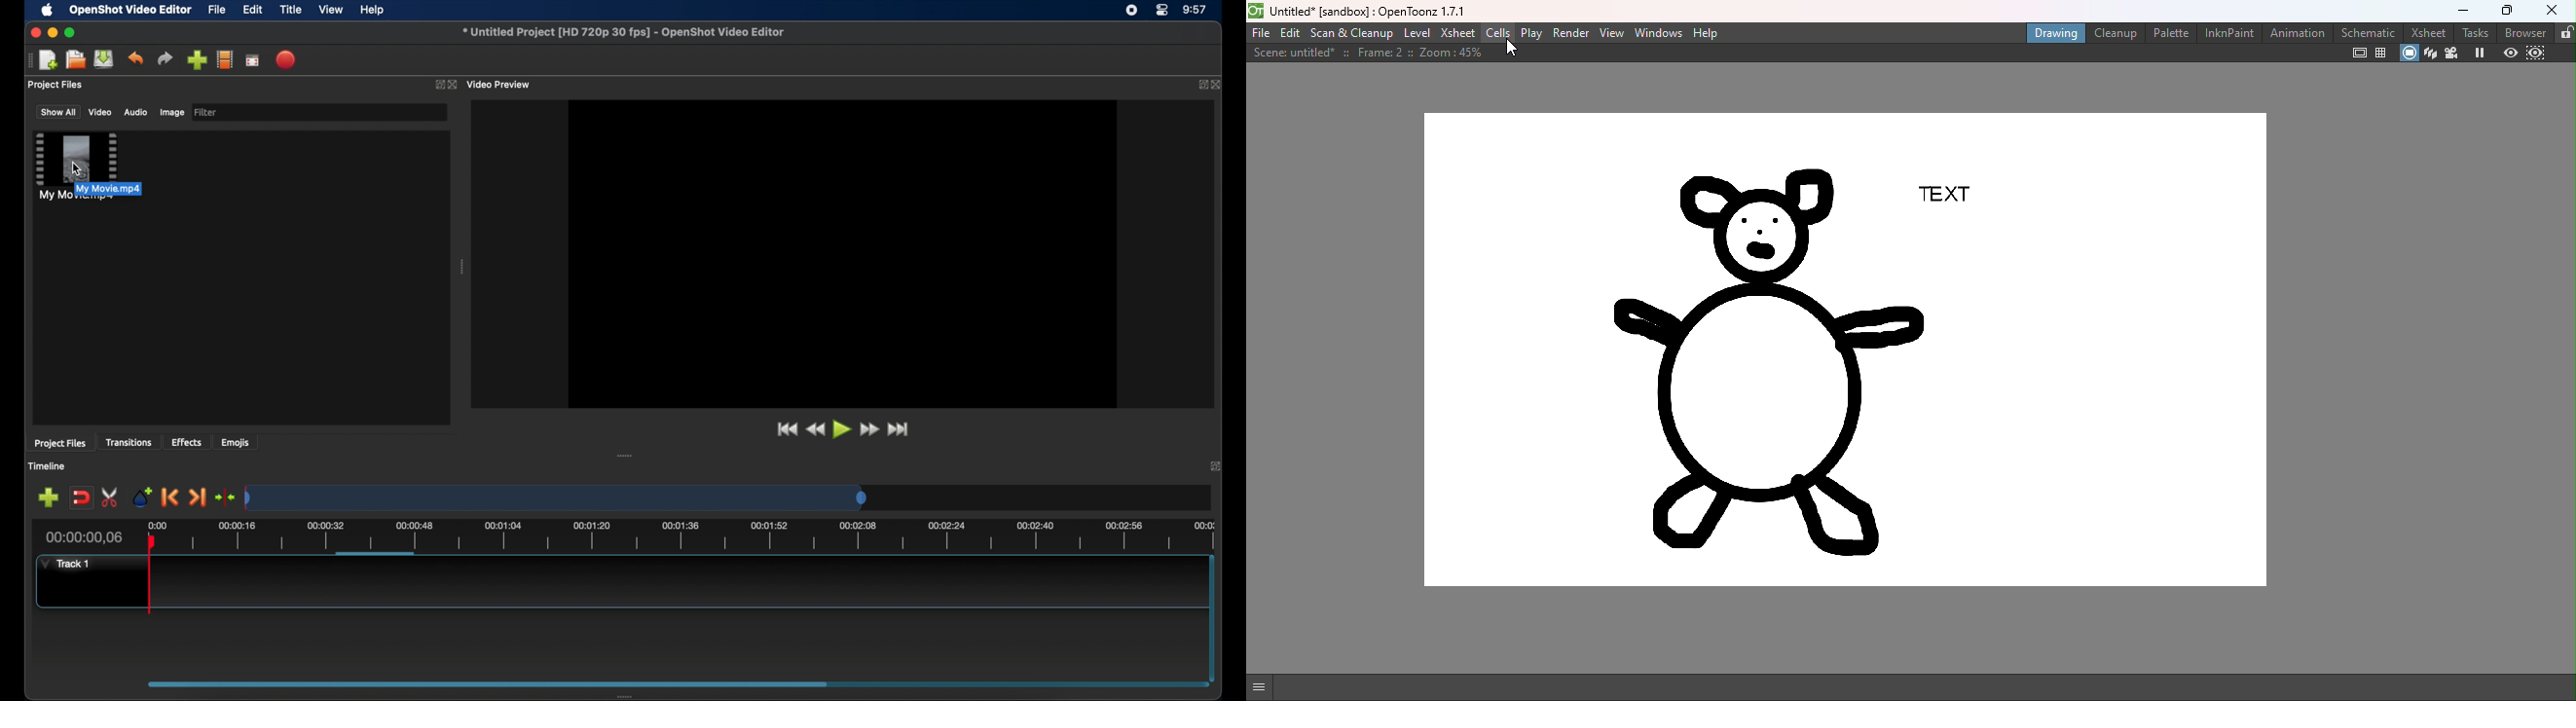 The height and width of the screenshot is (728, 2576). I want to click on timeline scale, so click(556, 497).